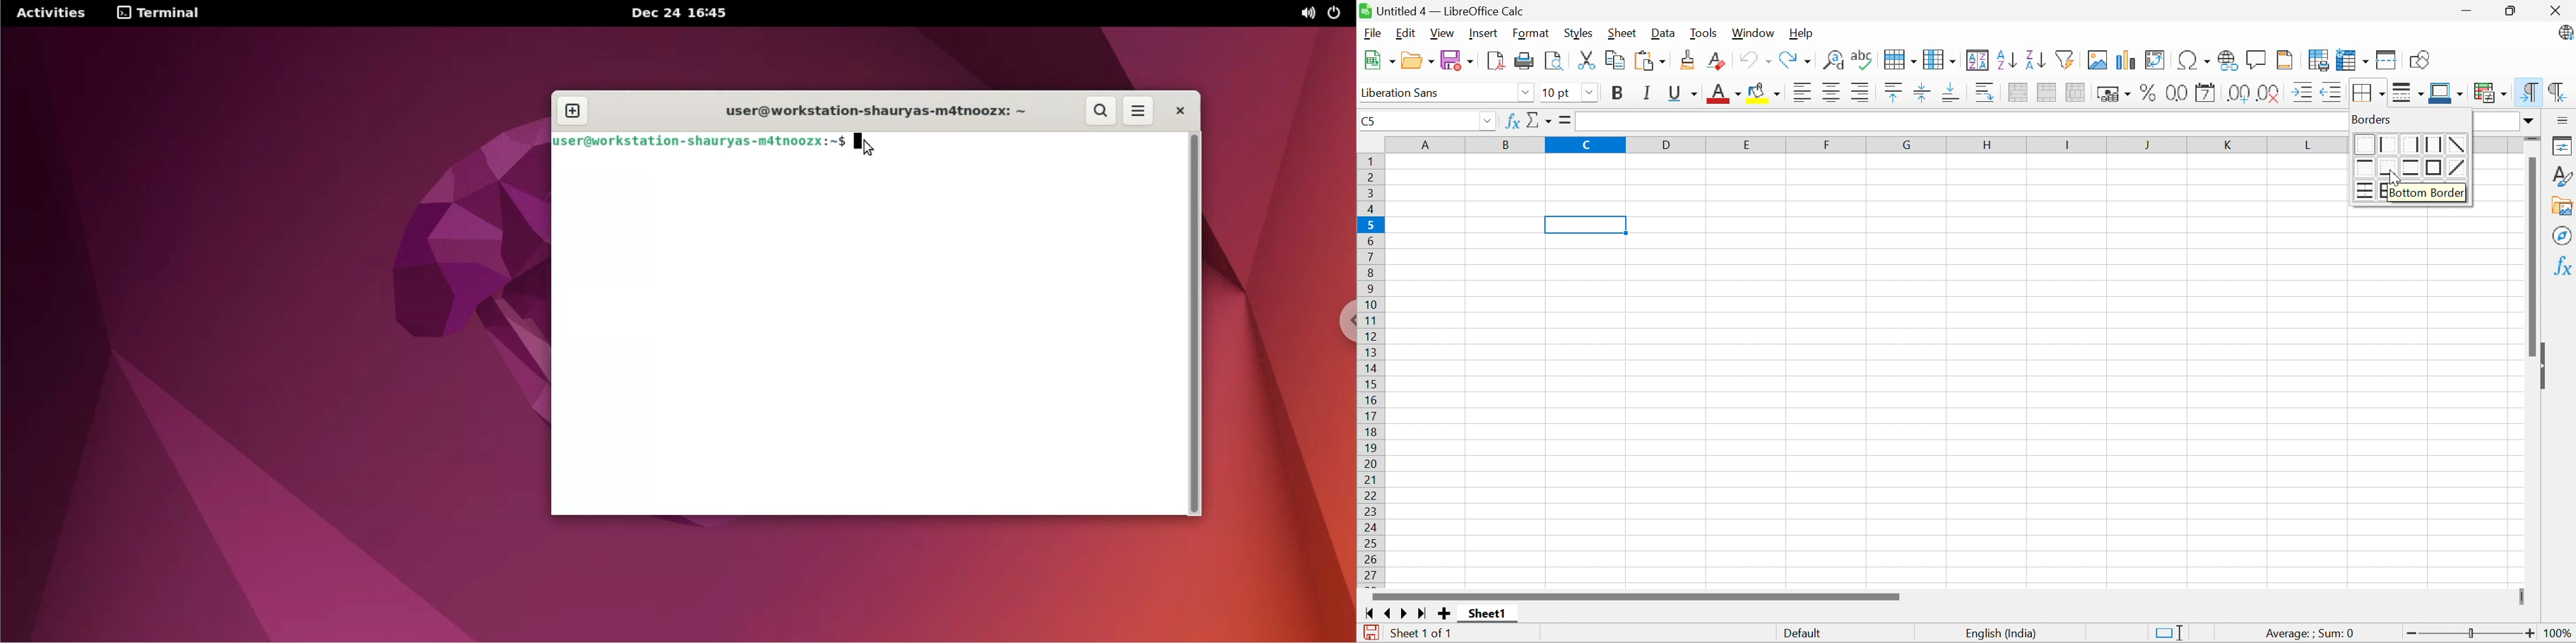 The width and height of the screenshot is (2576, 644). I want to click on Slider, so click(2532, 140).